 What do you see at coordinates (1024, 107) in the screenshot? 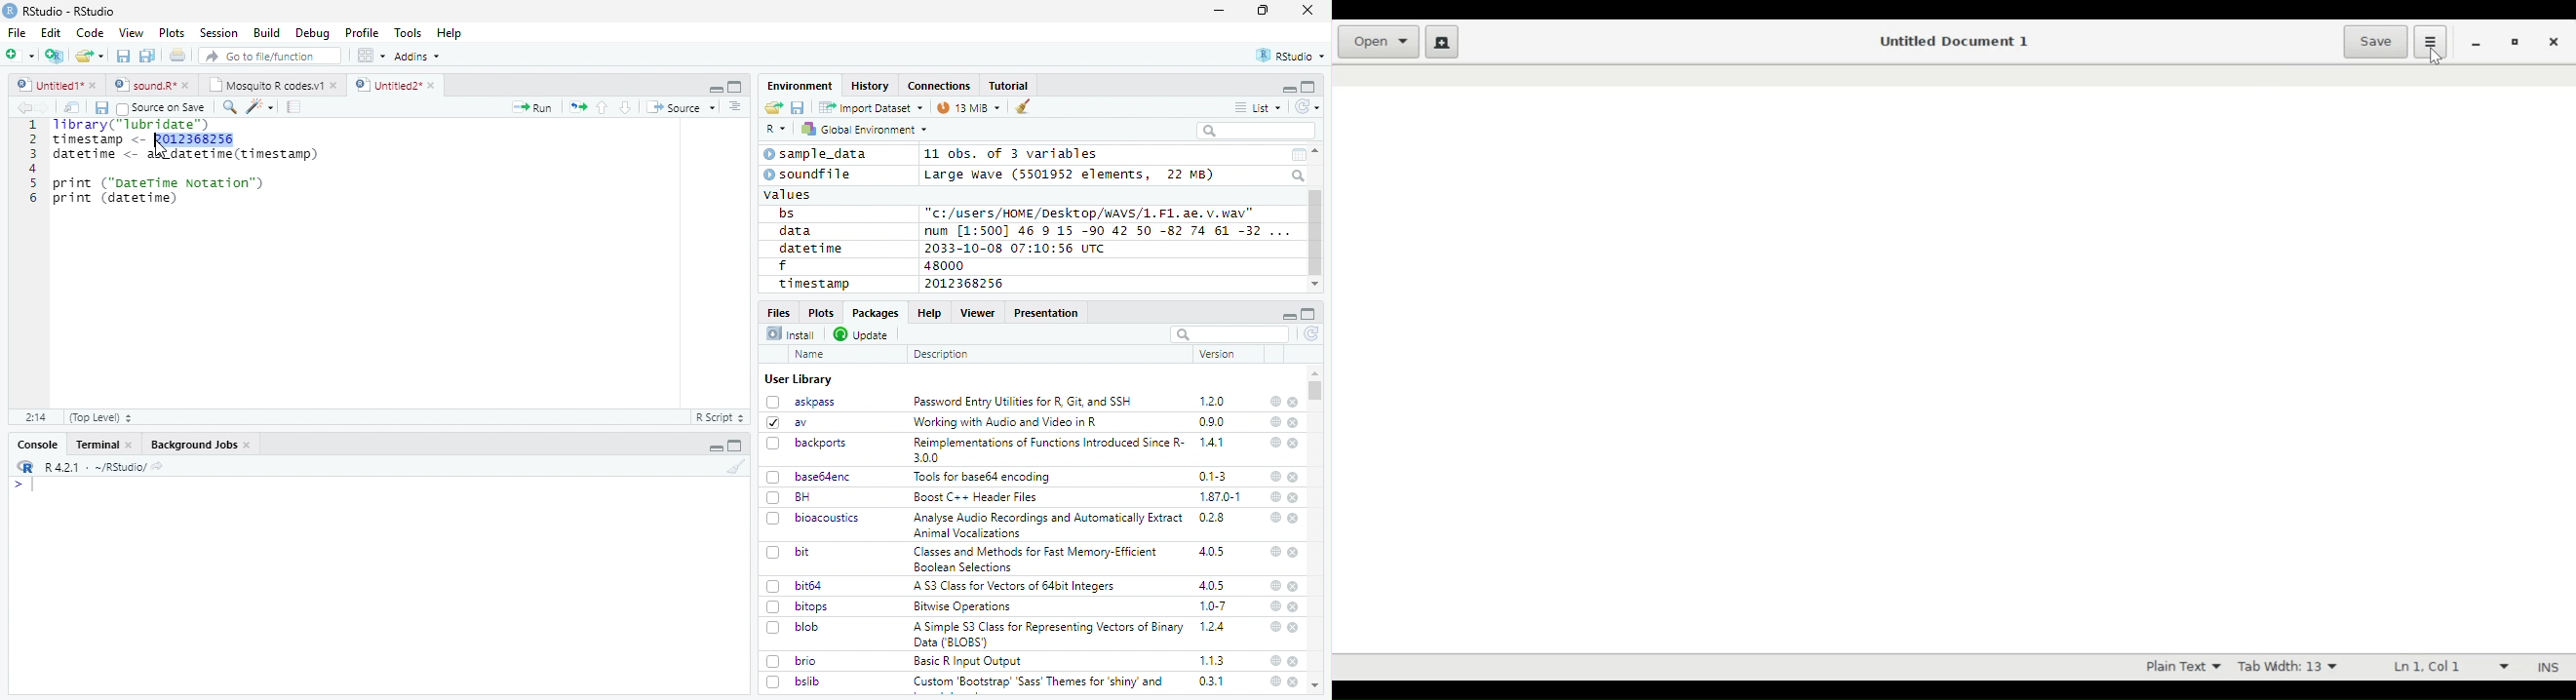
I see `clear workspace` at bounding box center [1024, 107].